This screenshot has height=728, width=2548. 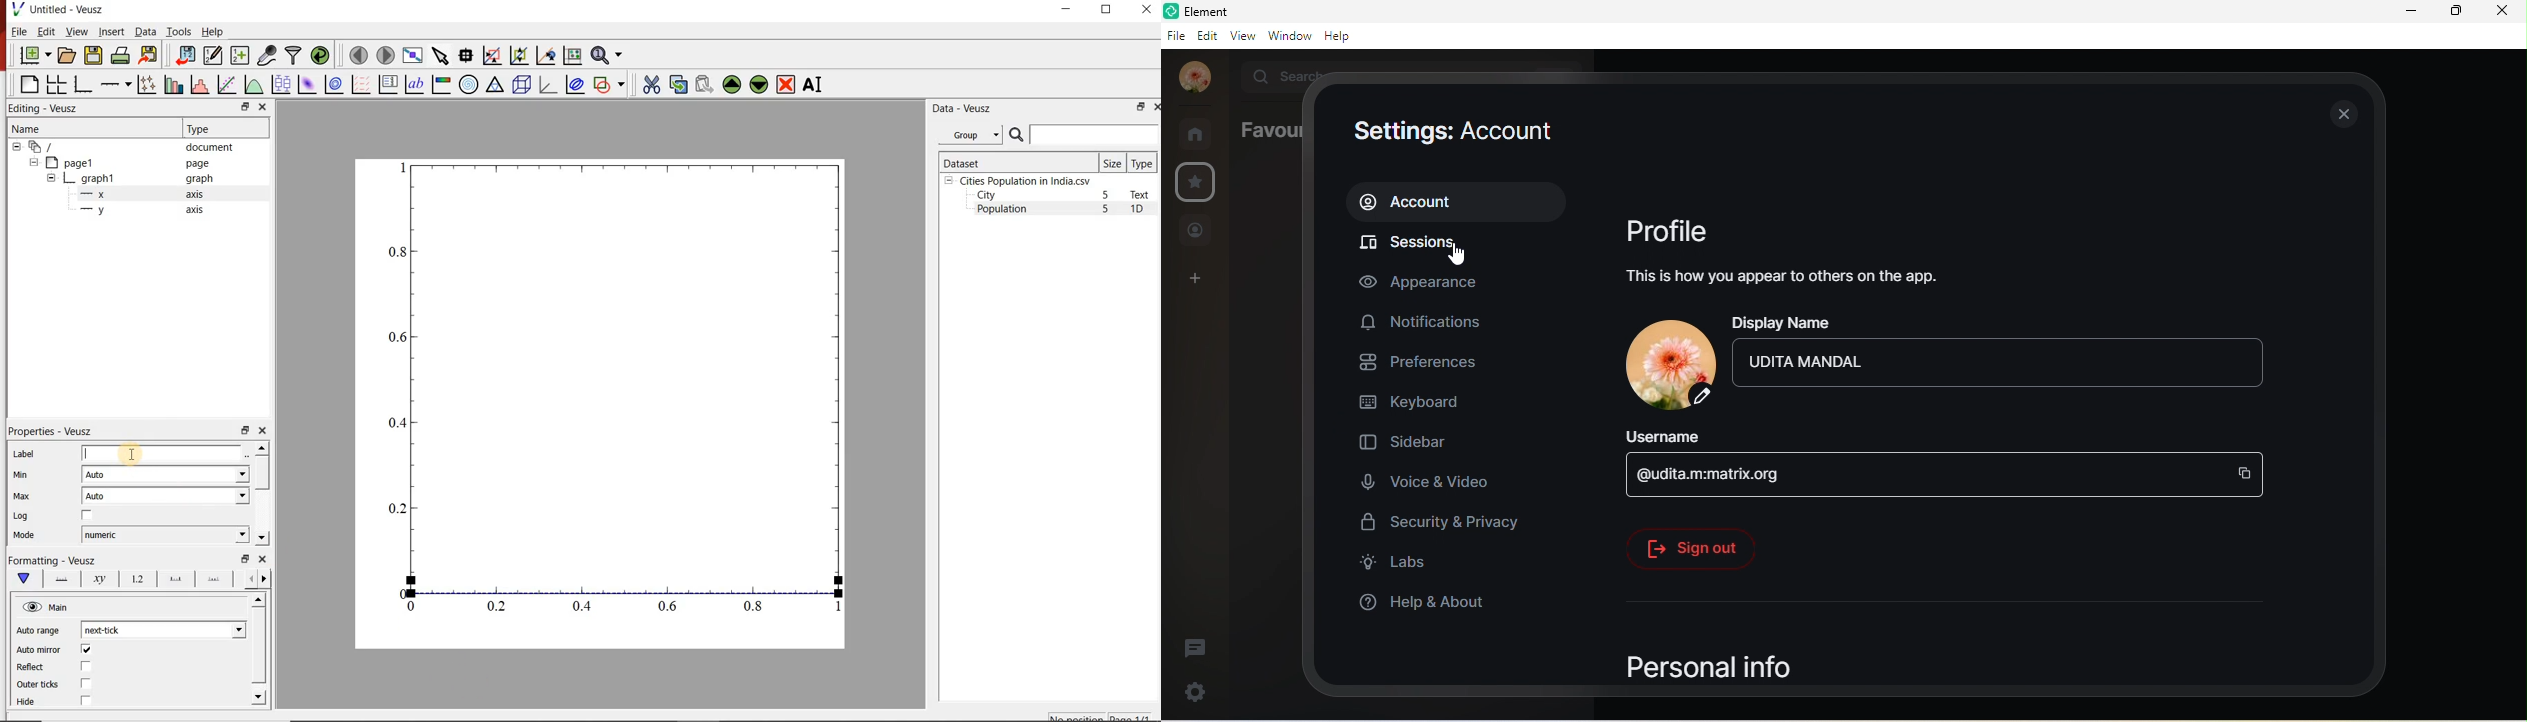 What do you see at coordinates (1426, 320) in the screenshot?
I see `notification` at bounding box center [1426, 320].